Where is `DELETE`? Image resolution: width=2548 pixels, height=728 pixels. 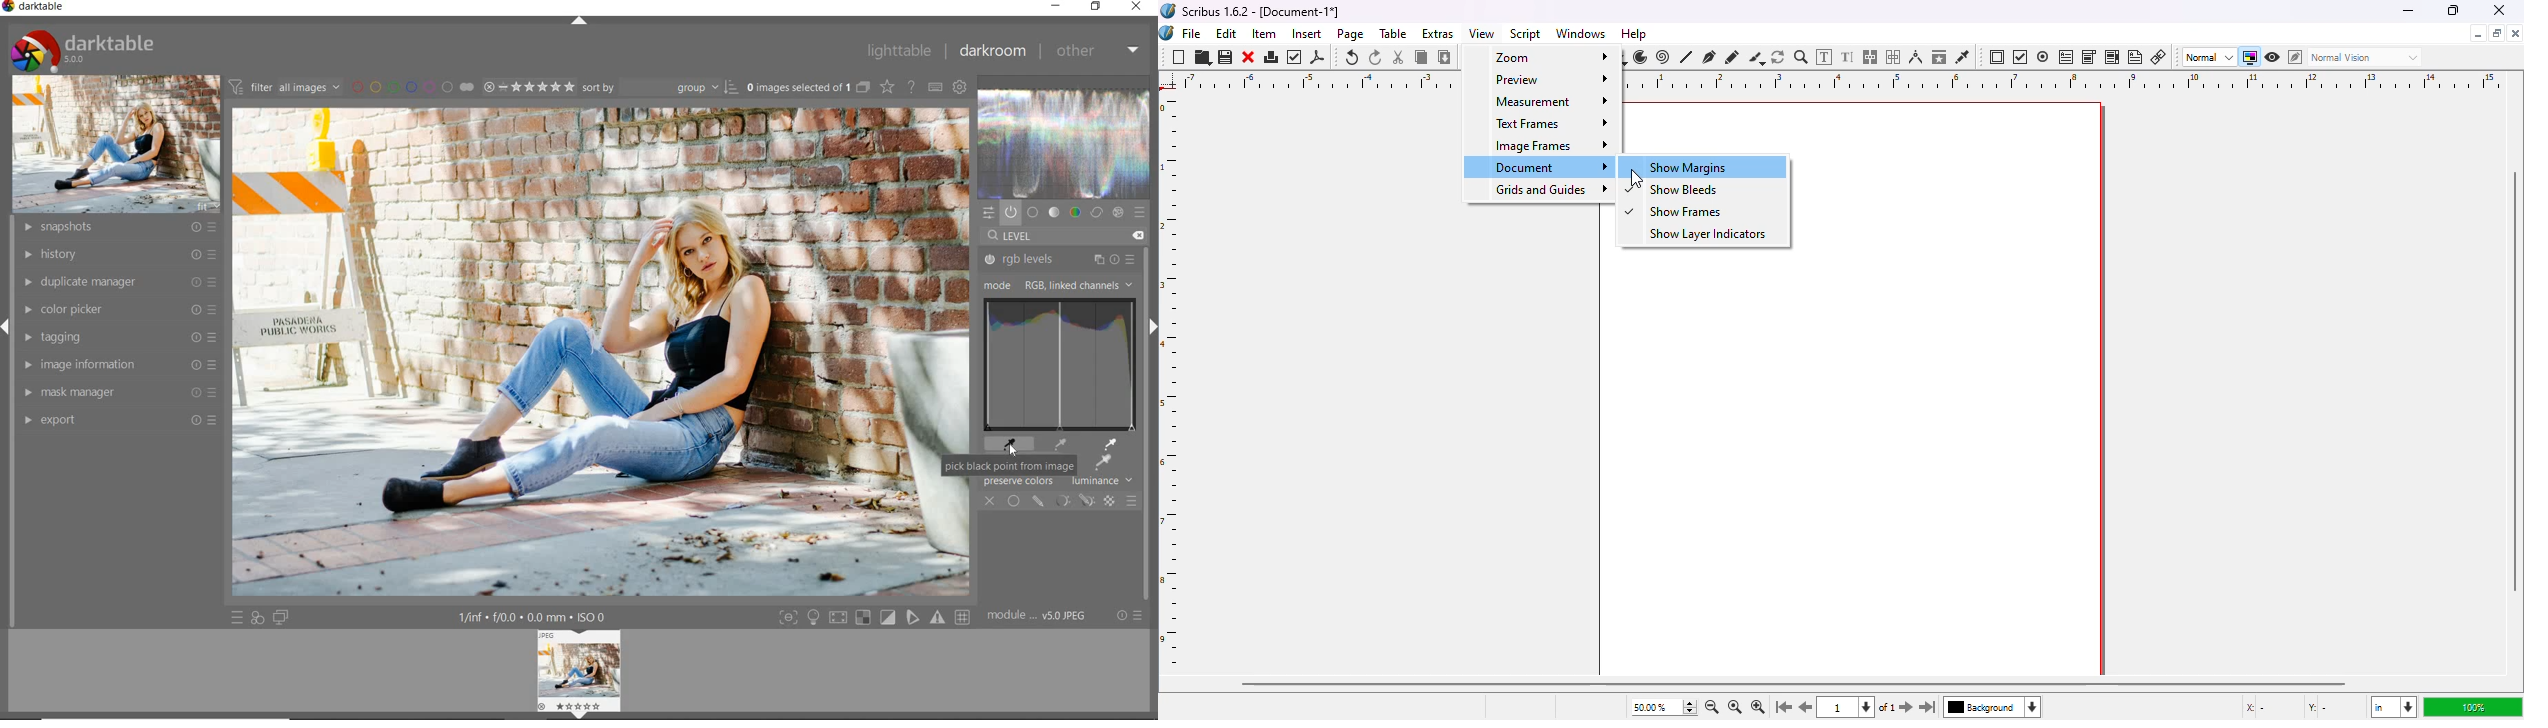 DELETE is located at coordinates (1139, 236).